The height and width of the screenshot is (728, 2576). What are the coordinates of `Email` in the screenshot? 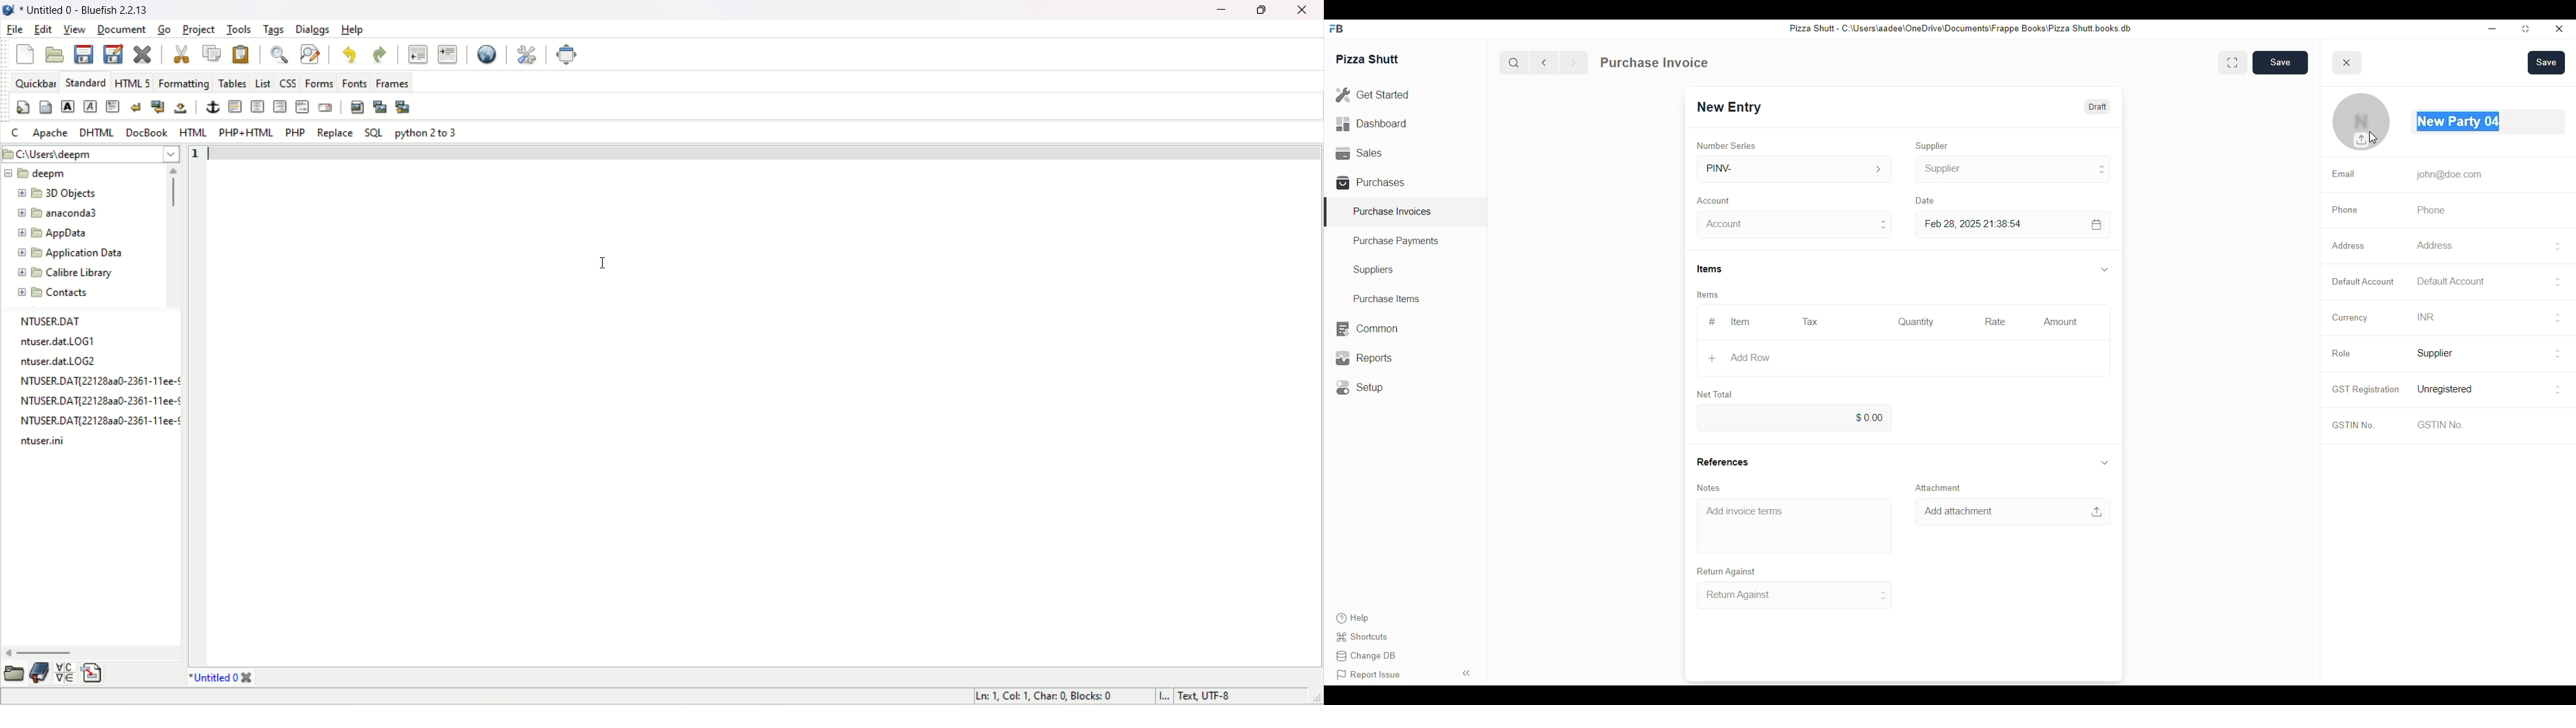 It's located at (2344, 174).